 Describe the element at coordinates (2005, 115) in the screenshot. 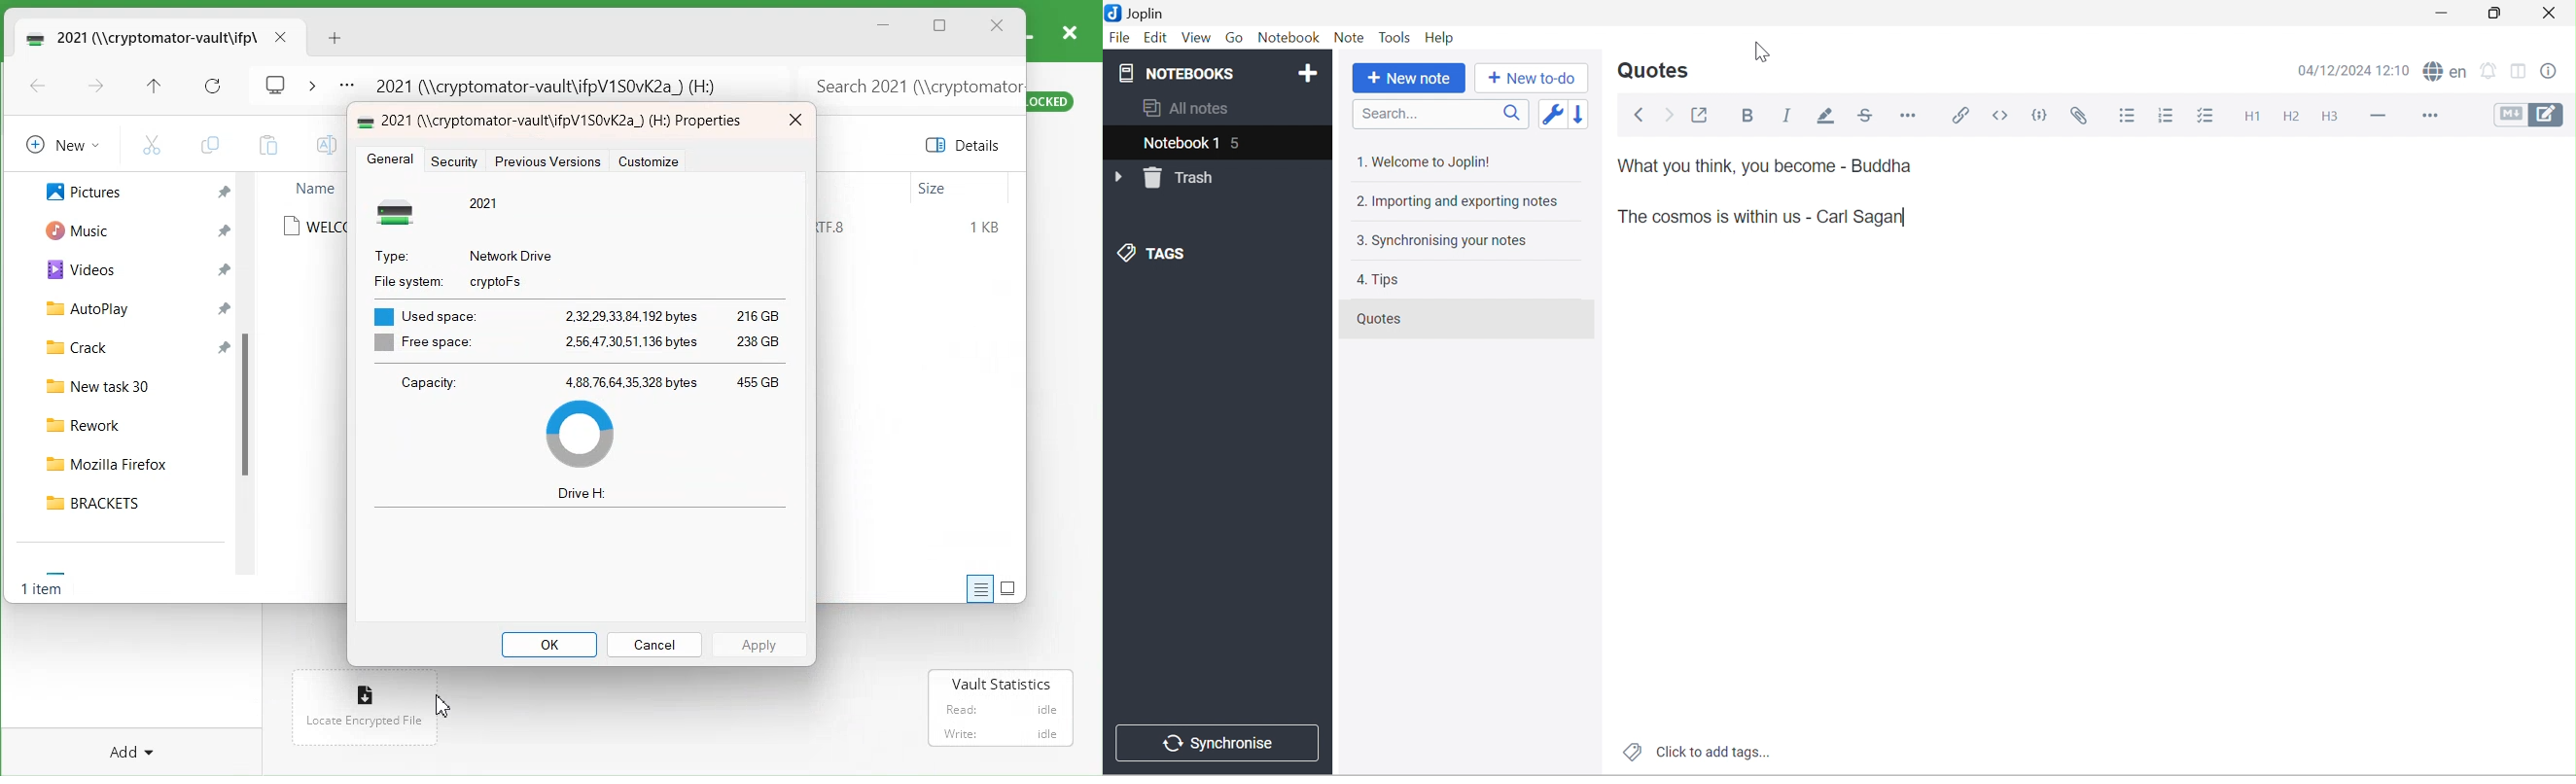

I see `Inline code` at that location.